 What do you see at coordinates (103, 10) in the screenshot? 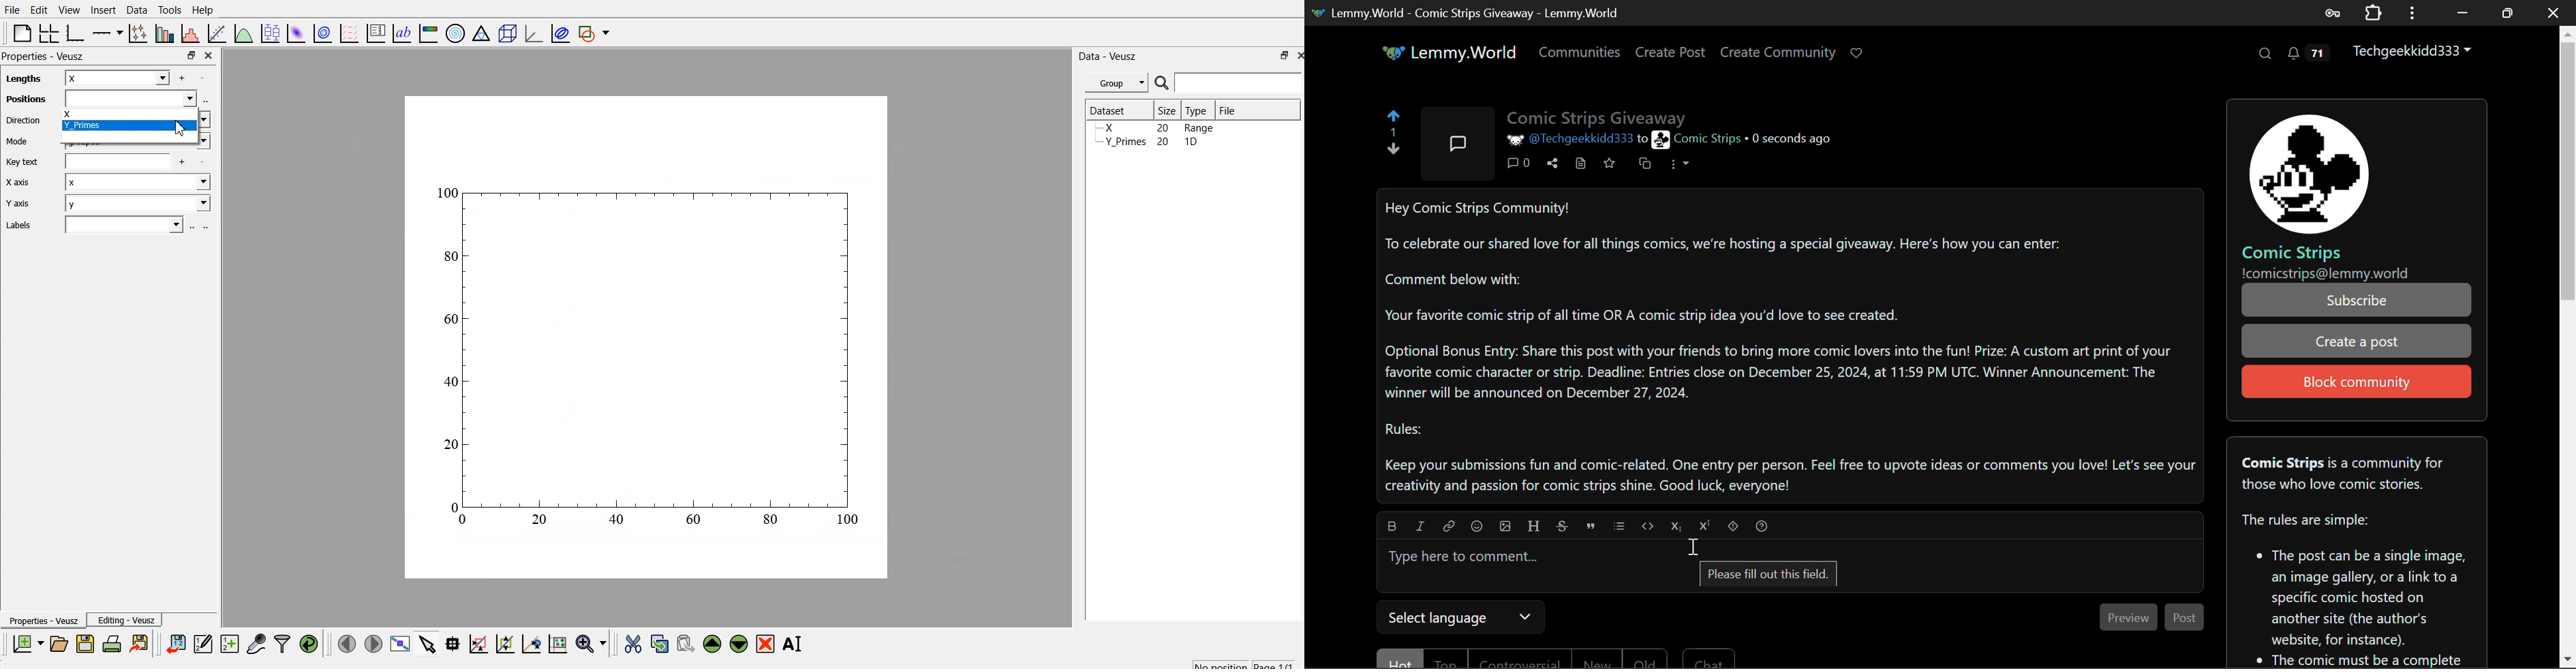
I see `Insert` at bounding box center [103, 10].